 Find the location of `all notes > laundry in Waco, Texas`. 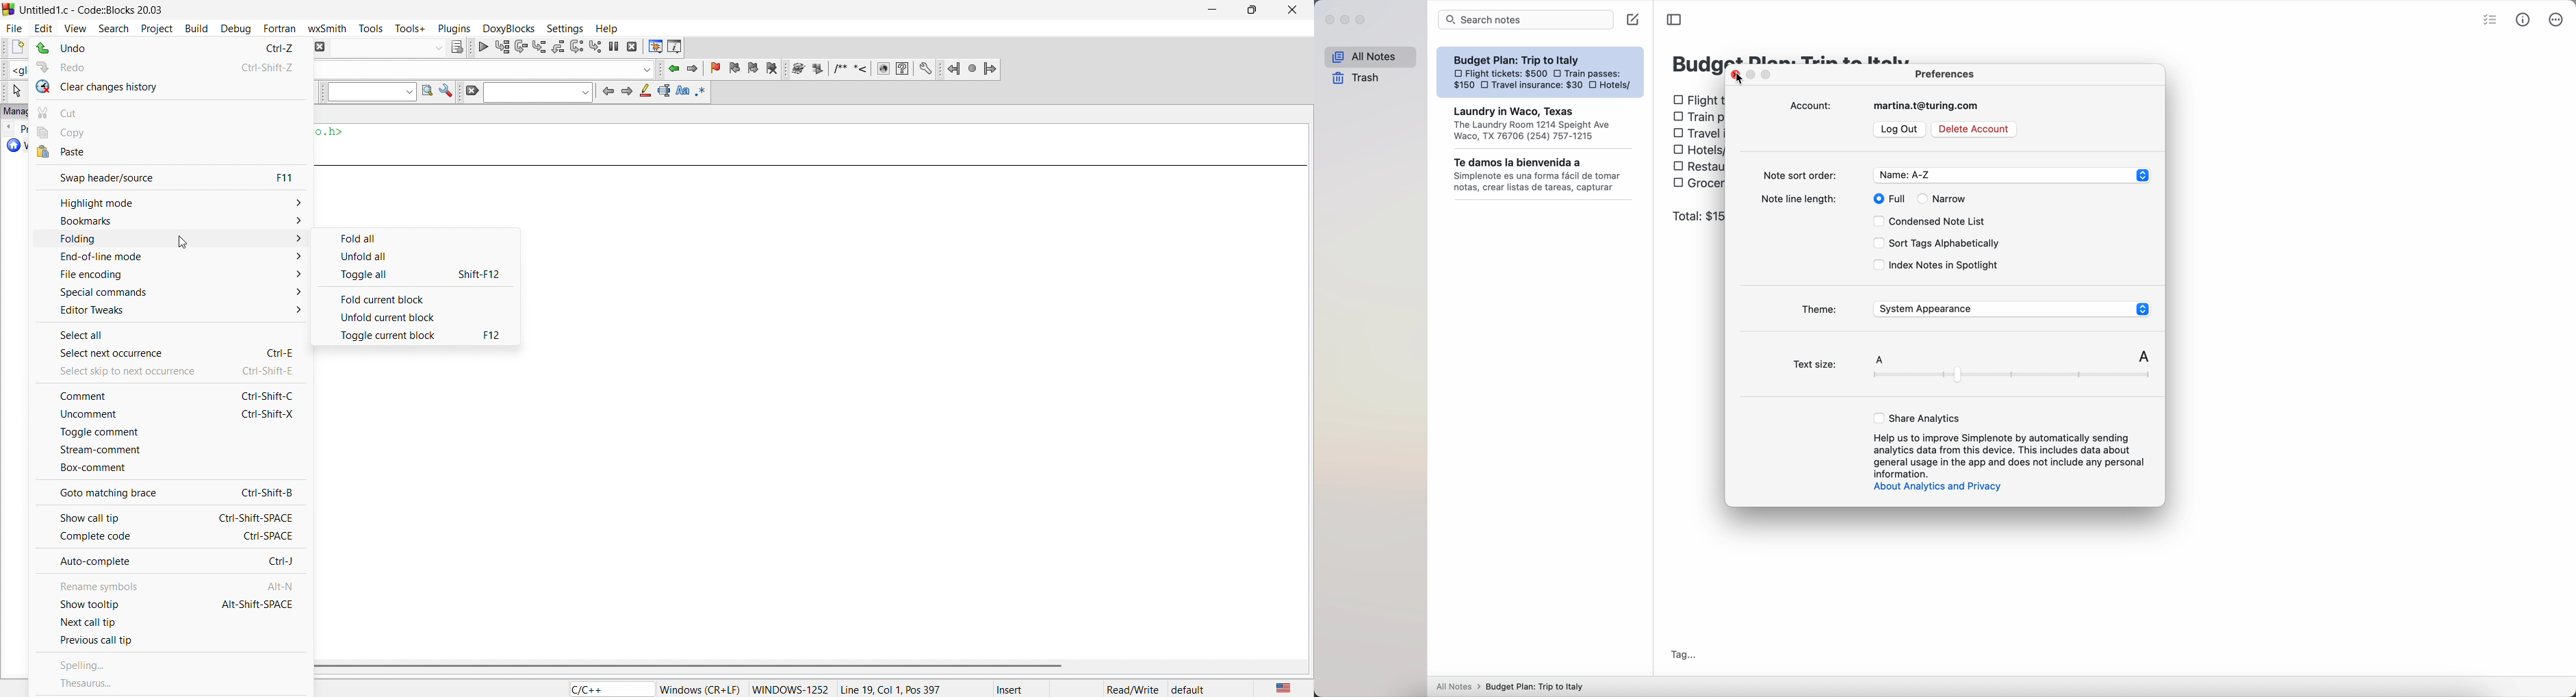

all notes > laundry in Waco, Texas is located at coordinates (1513, 685).